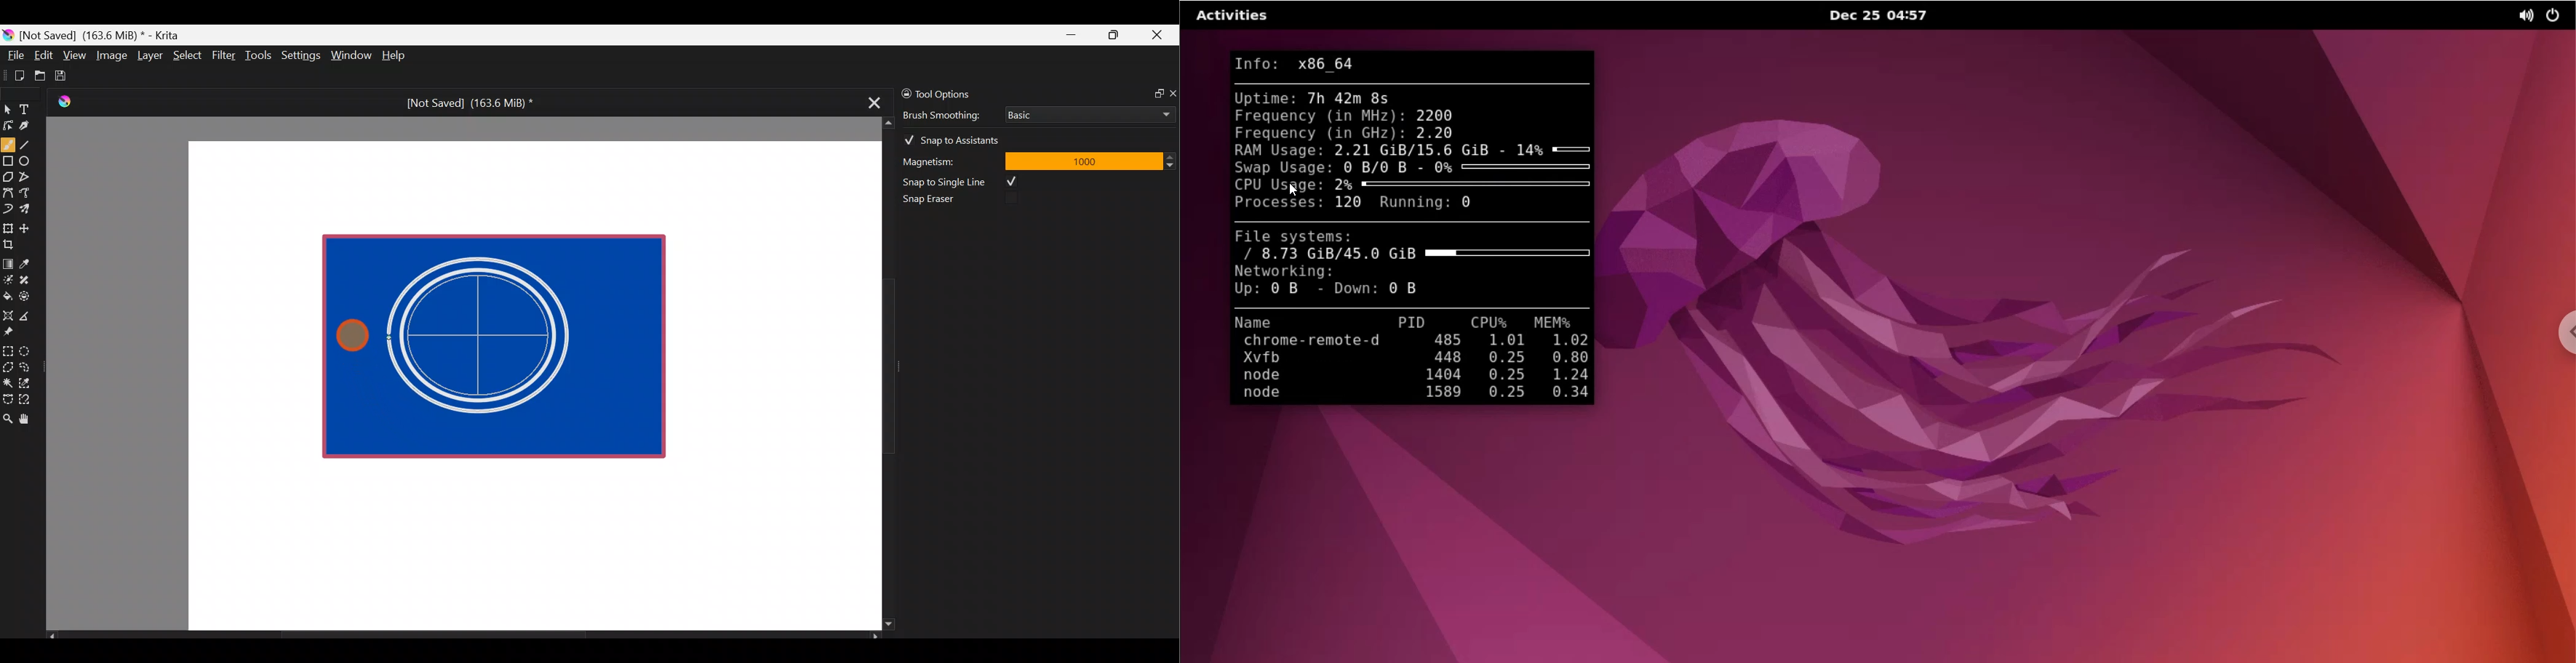 The width and height of the screenshot is (2576, 672). What do you see at coordinates (1087, 112) in the screenshot?
I see `Basic` at bounding box center [1087, 112].